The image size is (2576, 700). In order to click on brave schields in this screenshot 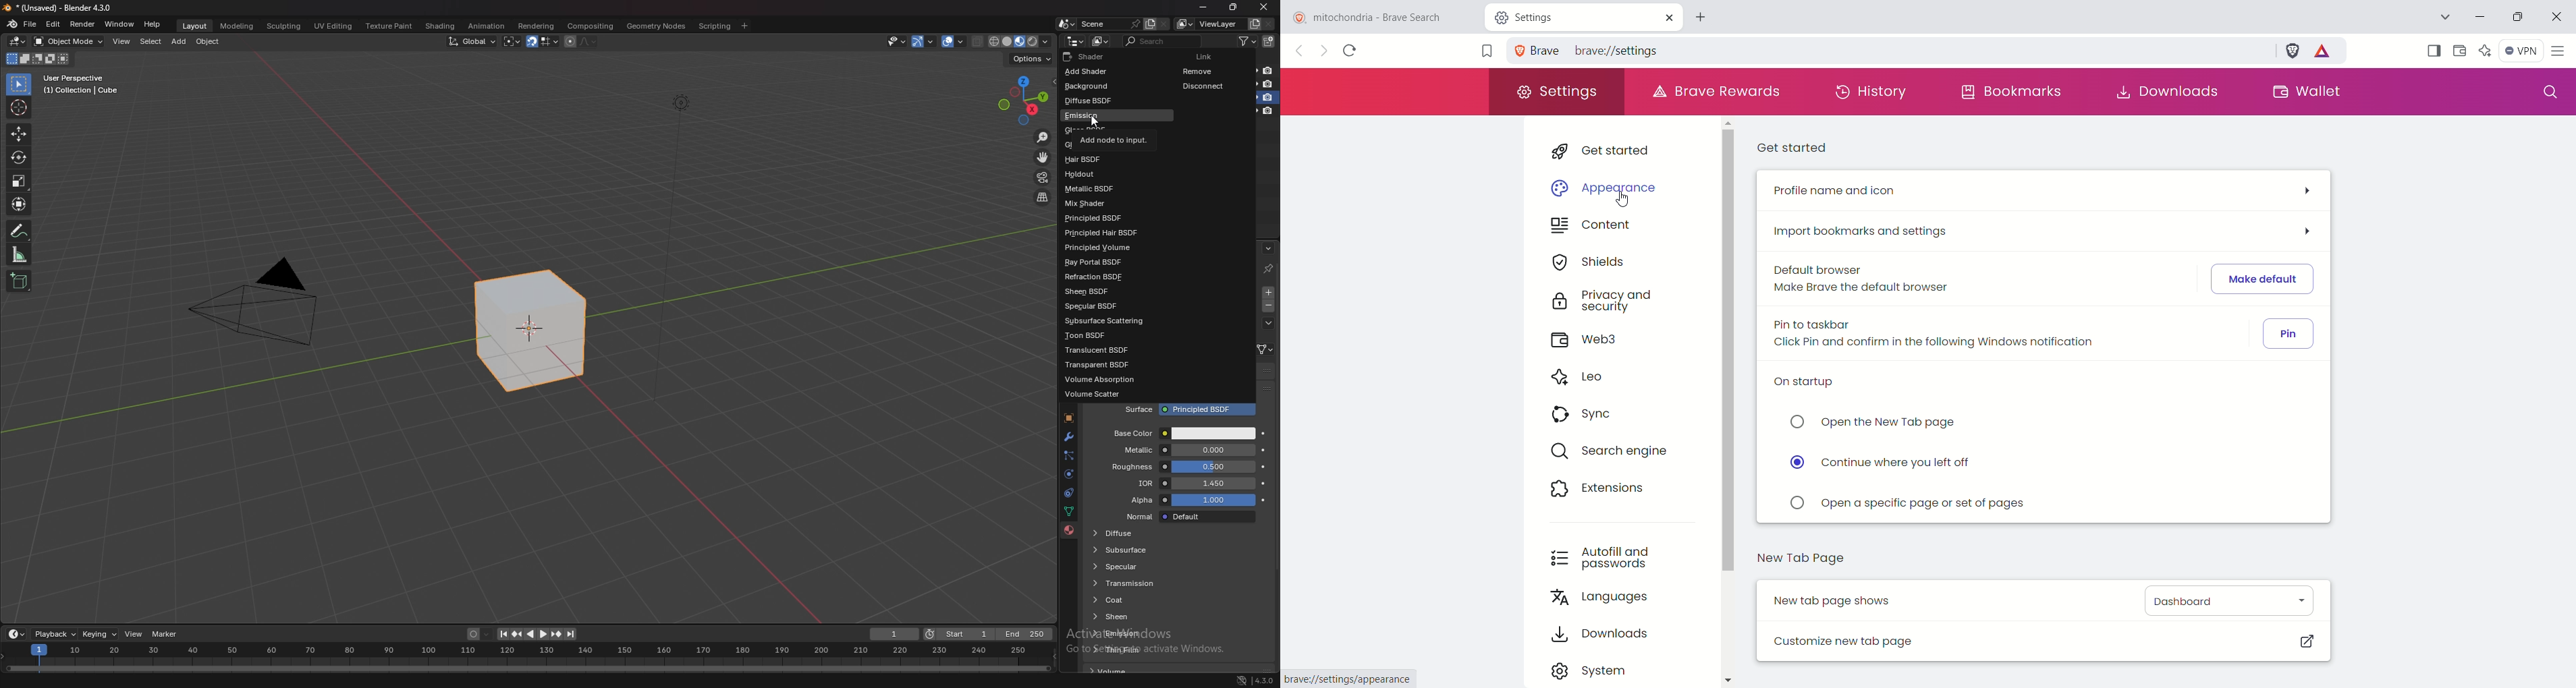, I will do `click(2293, 50)`.